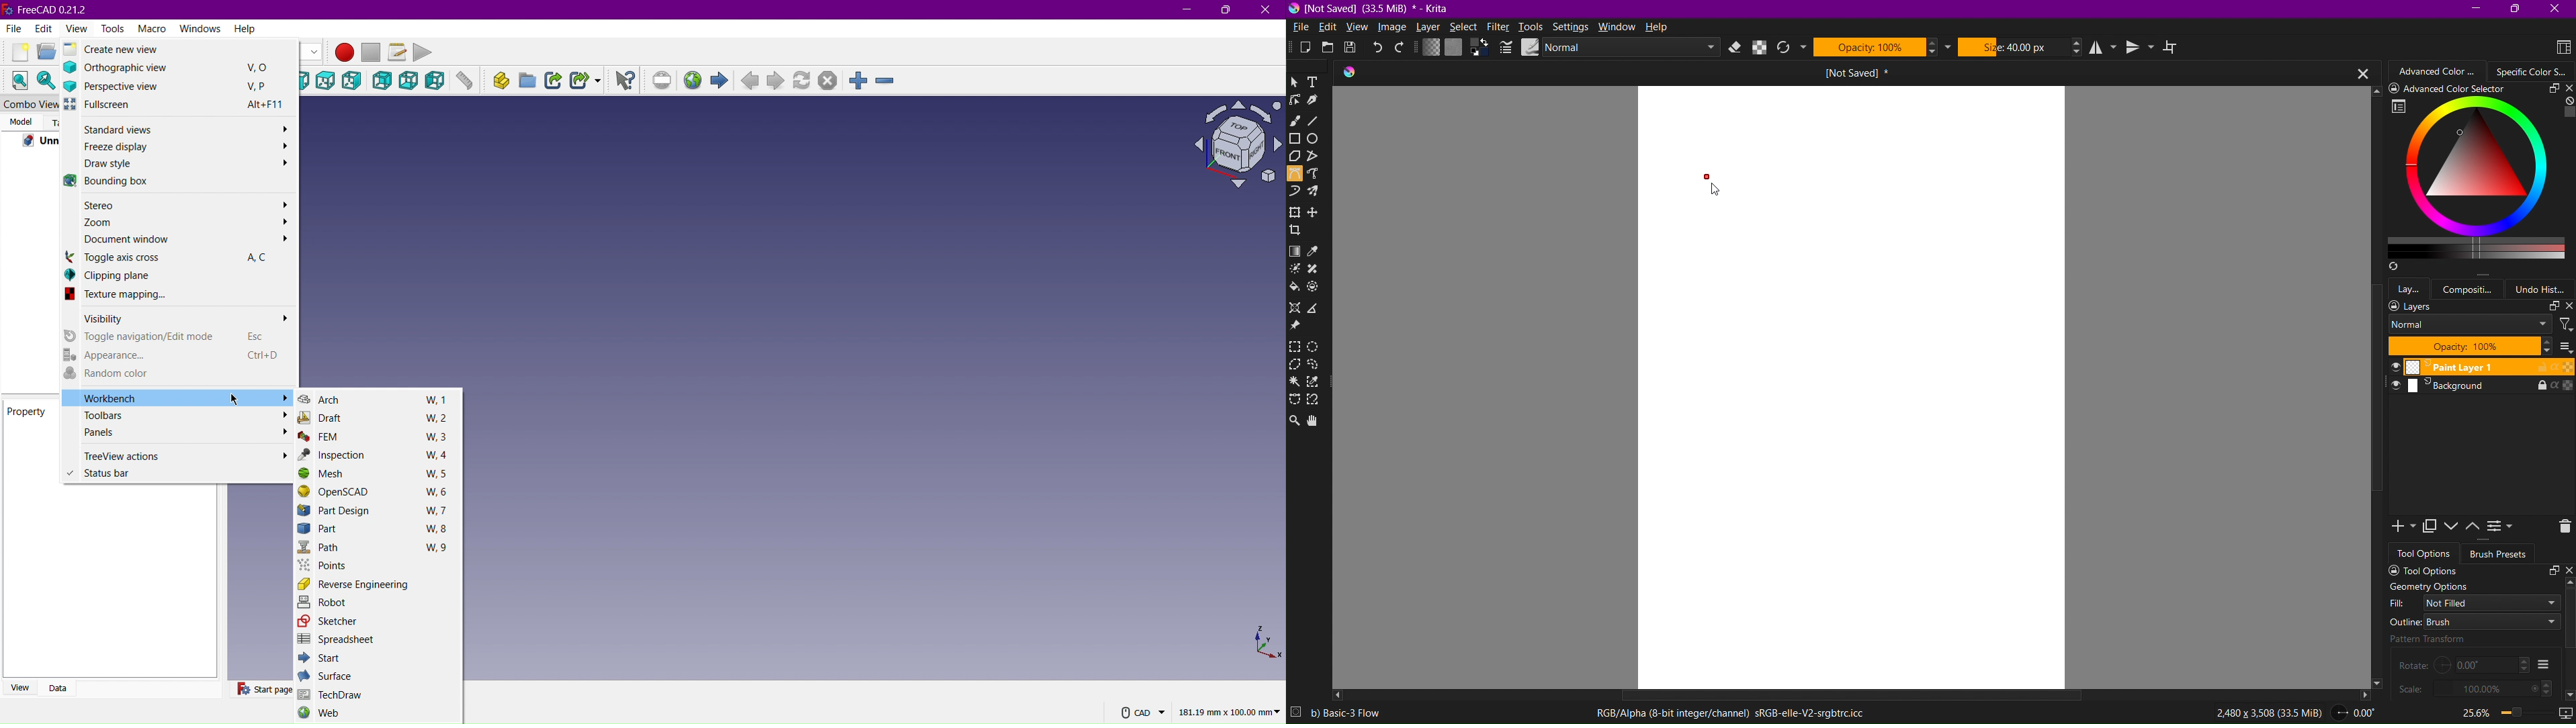  Describe the element at coordinates (1463, 28) in the screenshot. I see `Select` at that location.